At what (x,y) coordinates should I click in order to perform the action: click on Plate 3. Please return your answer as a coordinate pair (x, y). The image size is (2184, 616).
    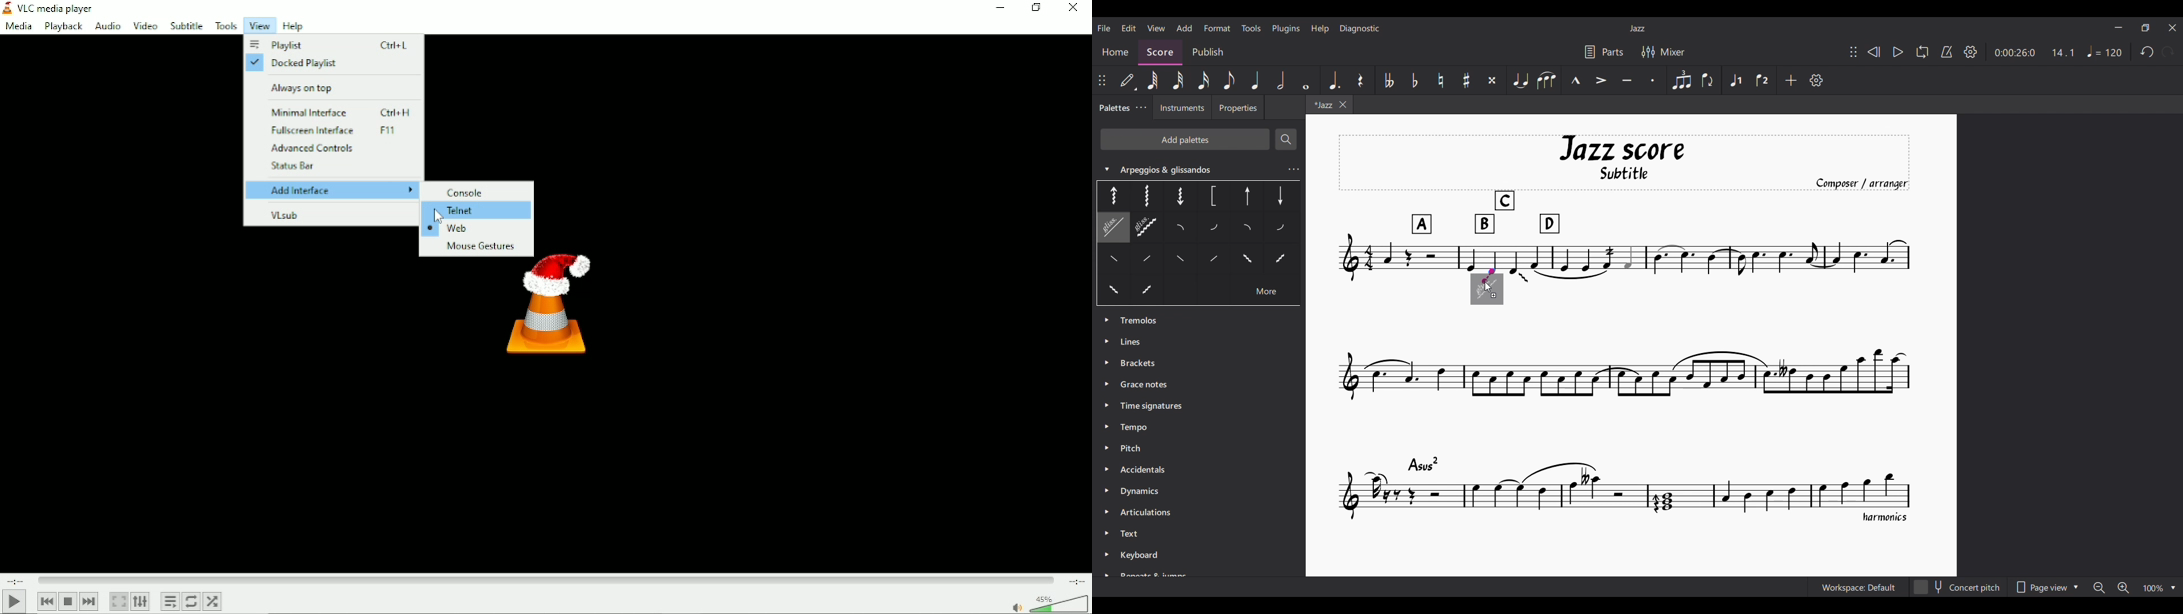
    Looking at the image, I should click on (1178, 195).